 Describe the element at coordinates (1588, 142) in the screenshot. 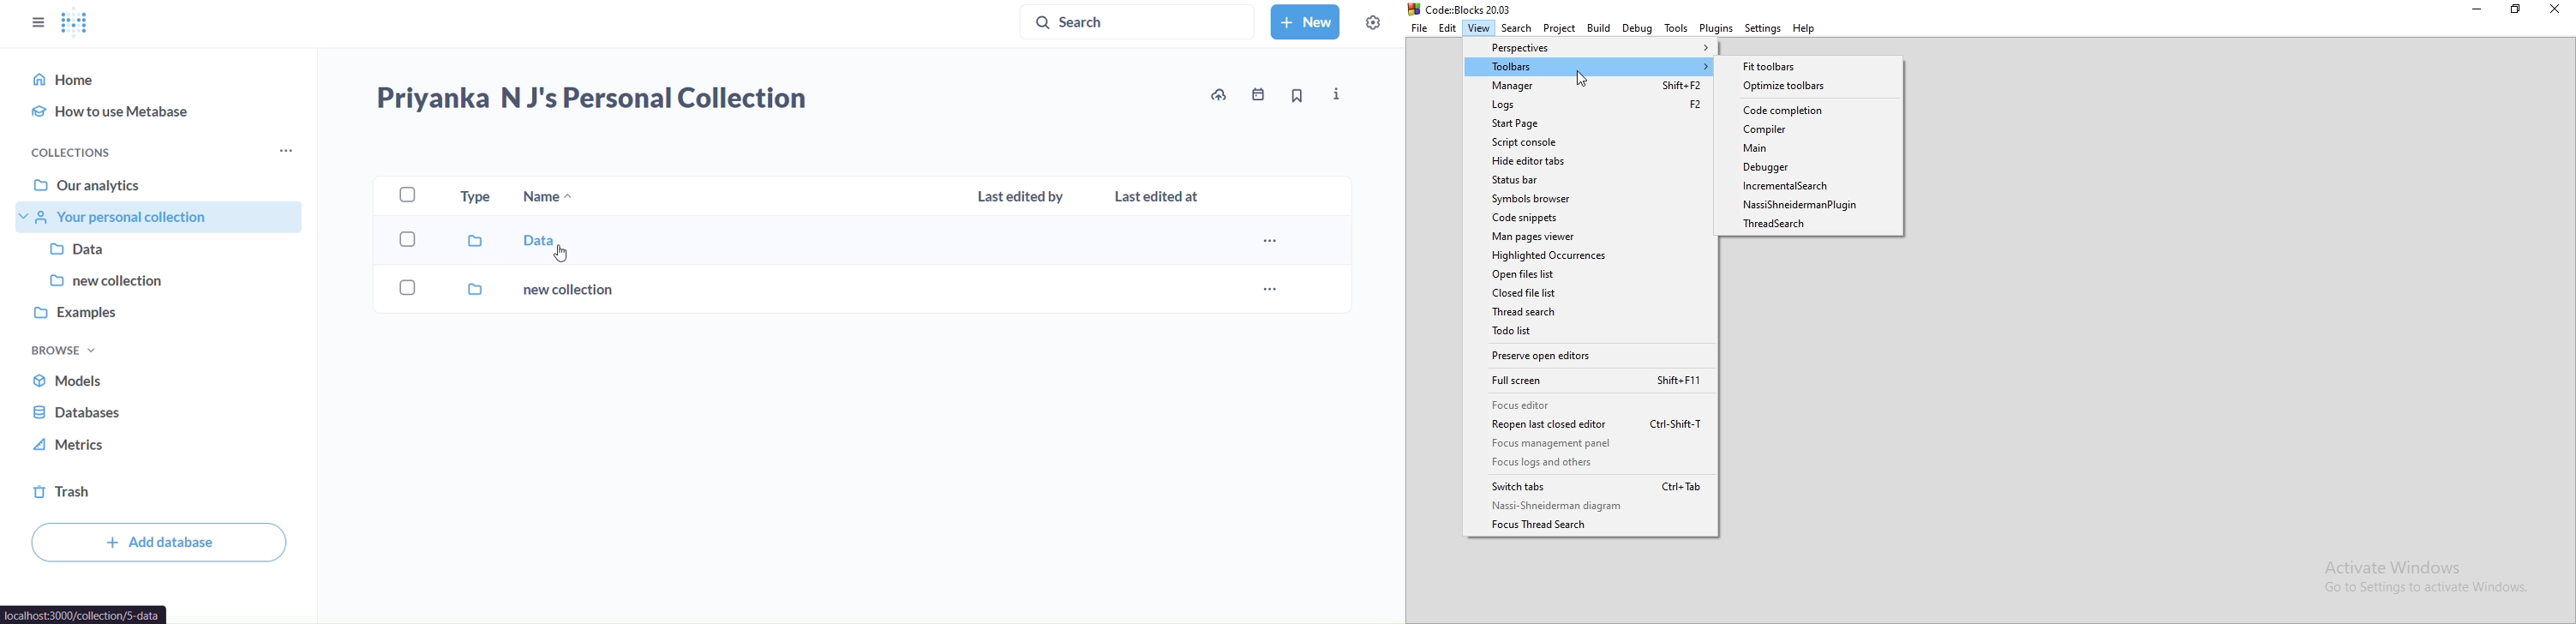

I see `Script console` at that location.